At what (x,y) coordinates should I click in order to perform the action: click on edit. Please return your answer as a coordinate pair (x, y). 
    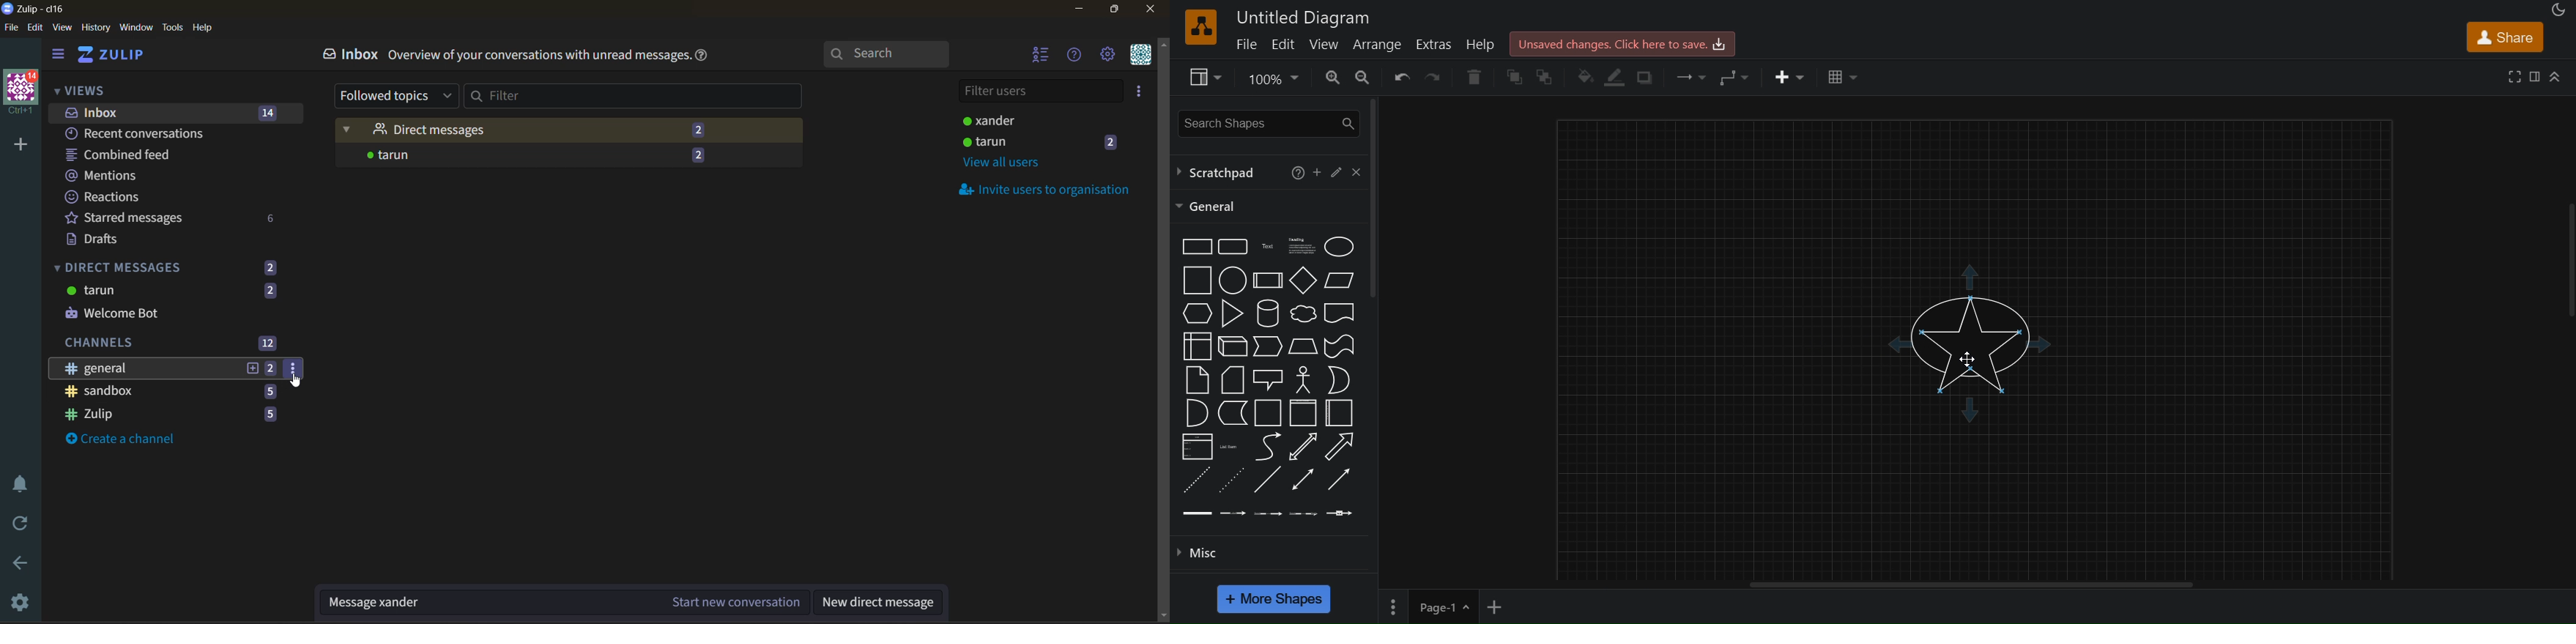
    Looking at the image, I should click on (1284, 44).